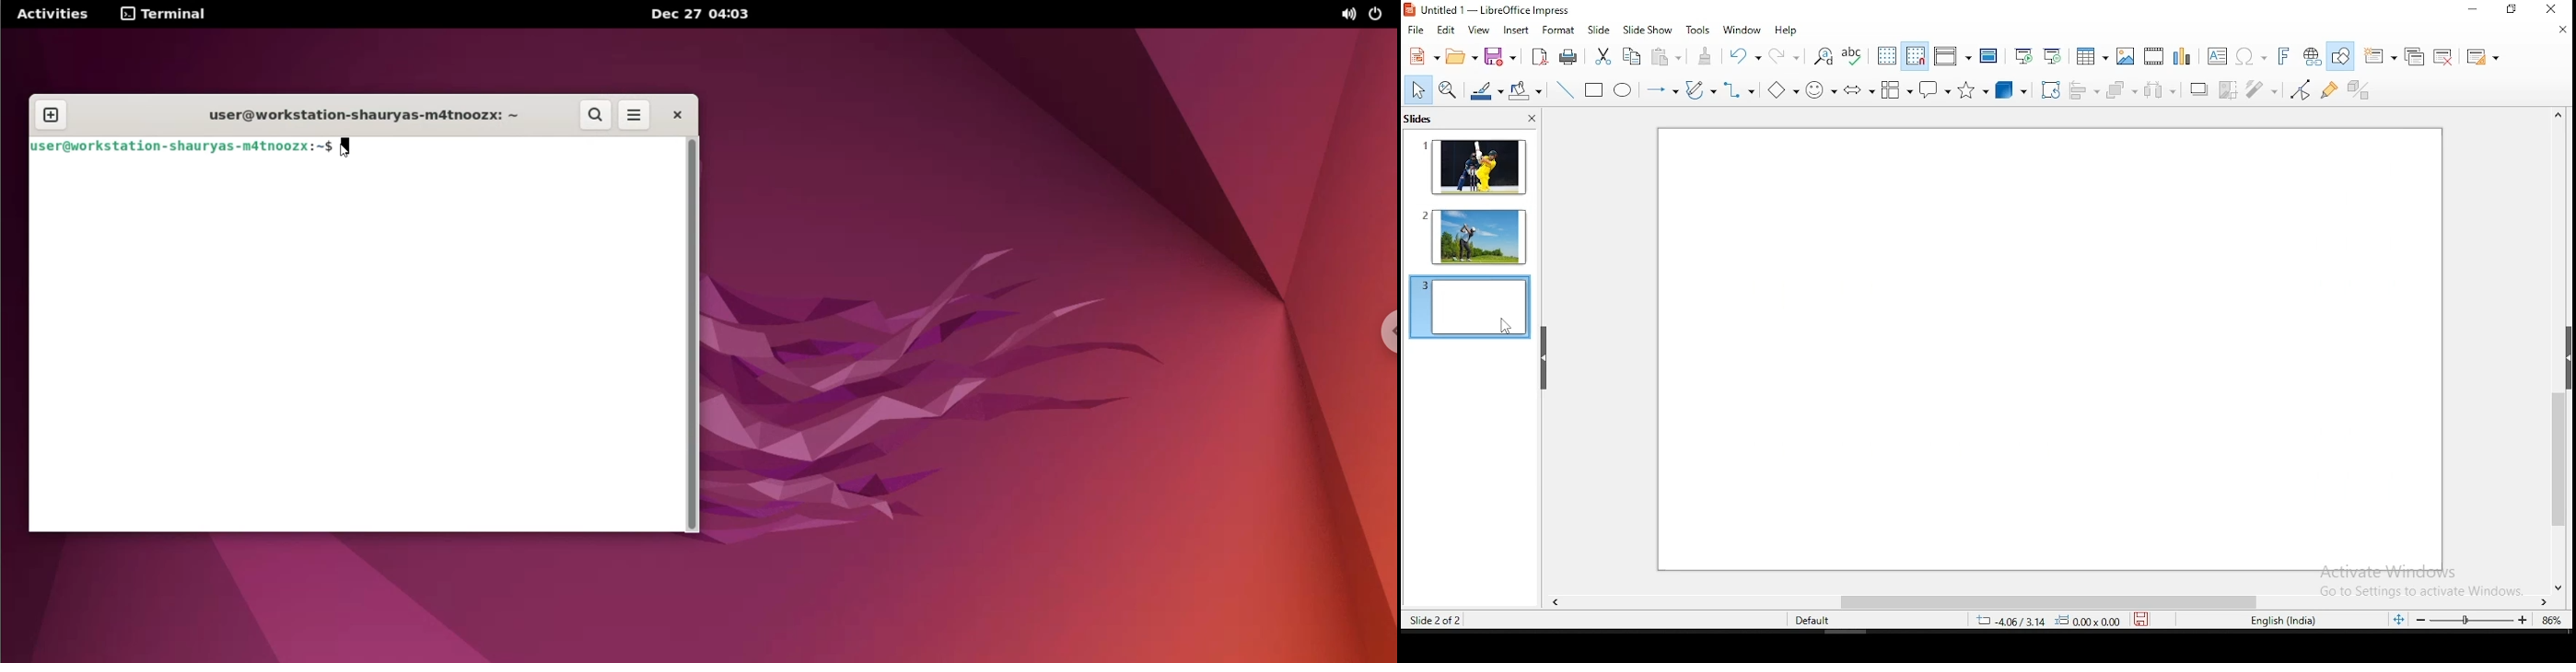 The width and height of the screenshot is (2576, 672). What do you see at coordinates (2049, 349) in the screenshot?
I see `slide` at bounding box center [2049, 349].